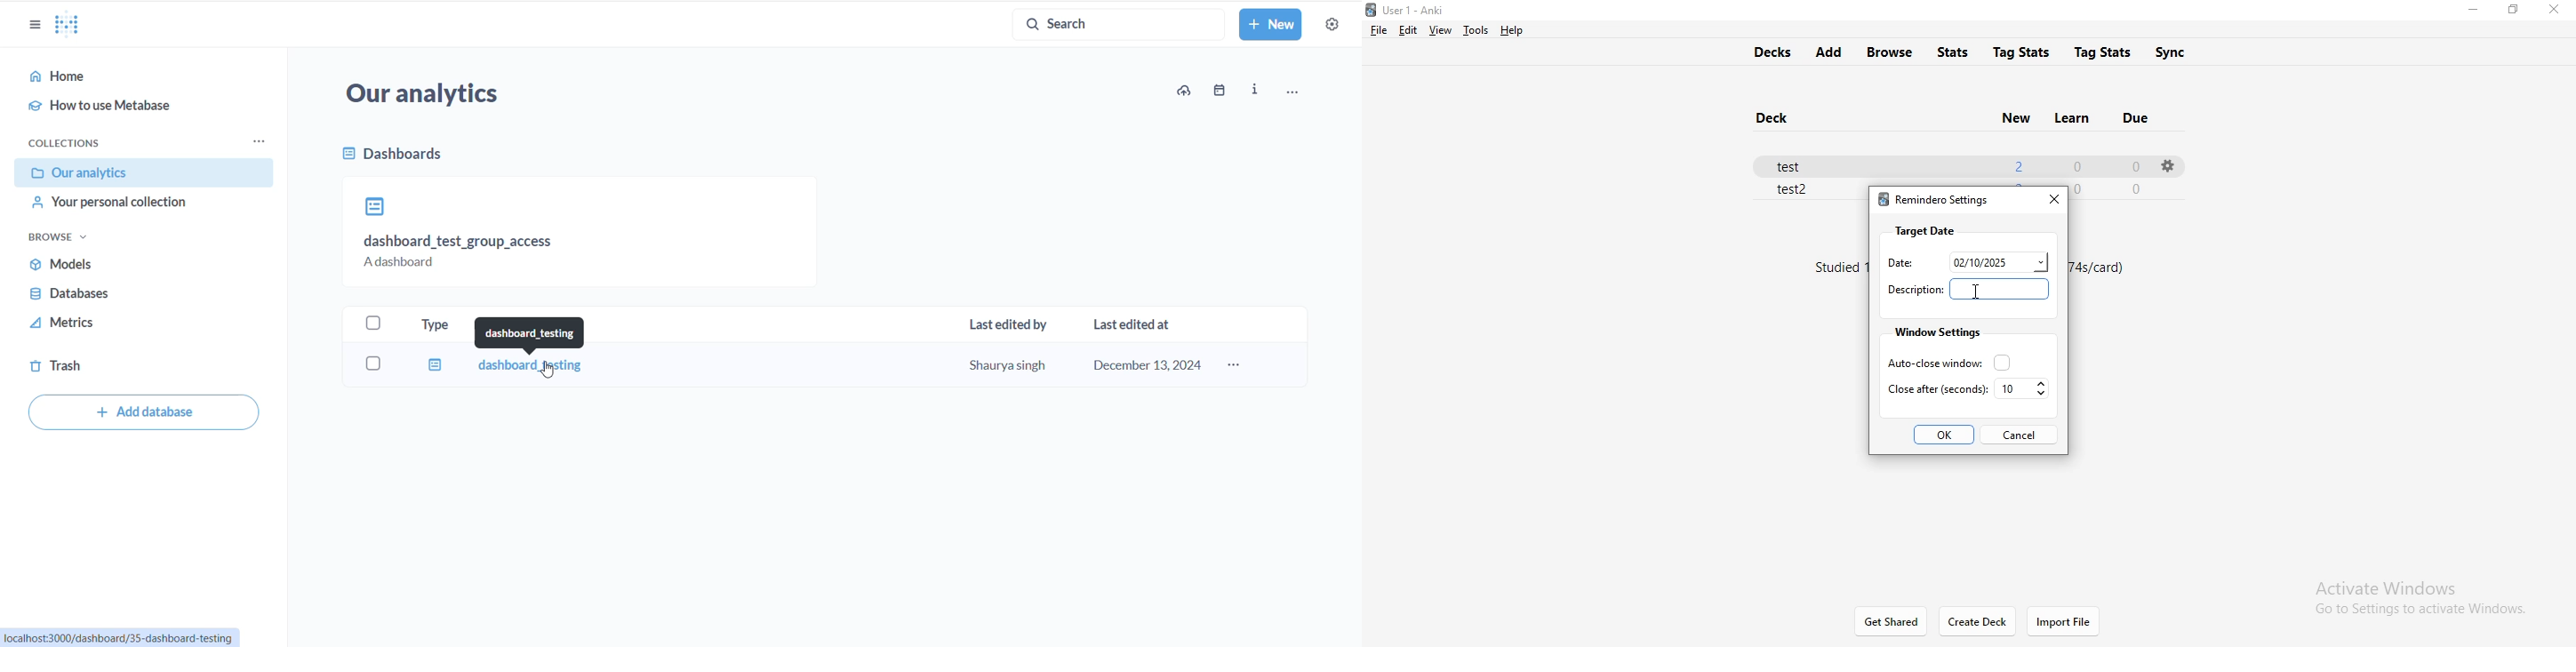  What do you see at coordinates (376, 363) in the screenshot?
I see `checkbox` at bounding box center [376, 363].